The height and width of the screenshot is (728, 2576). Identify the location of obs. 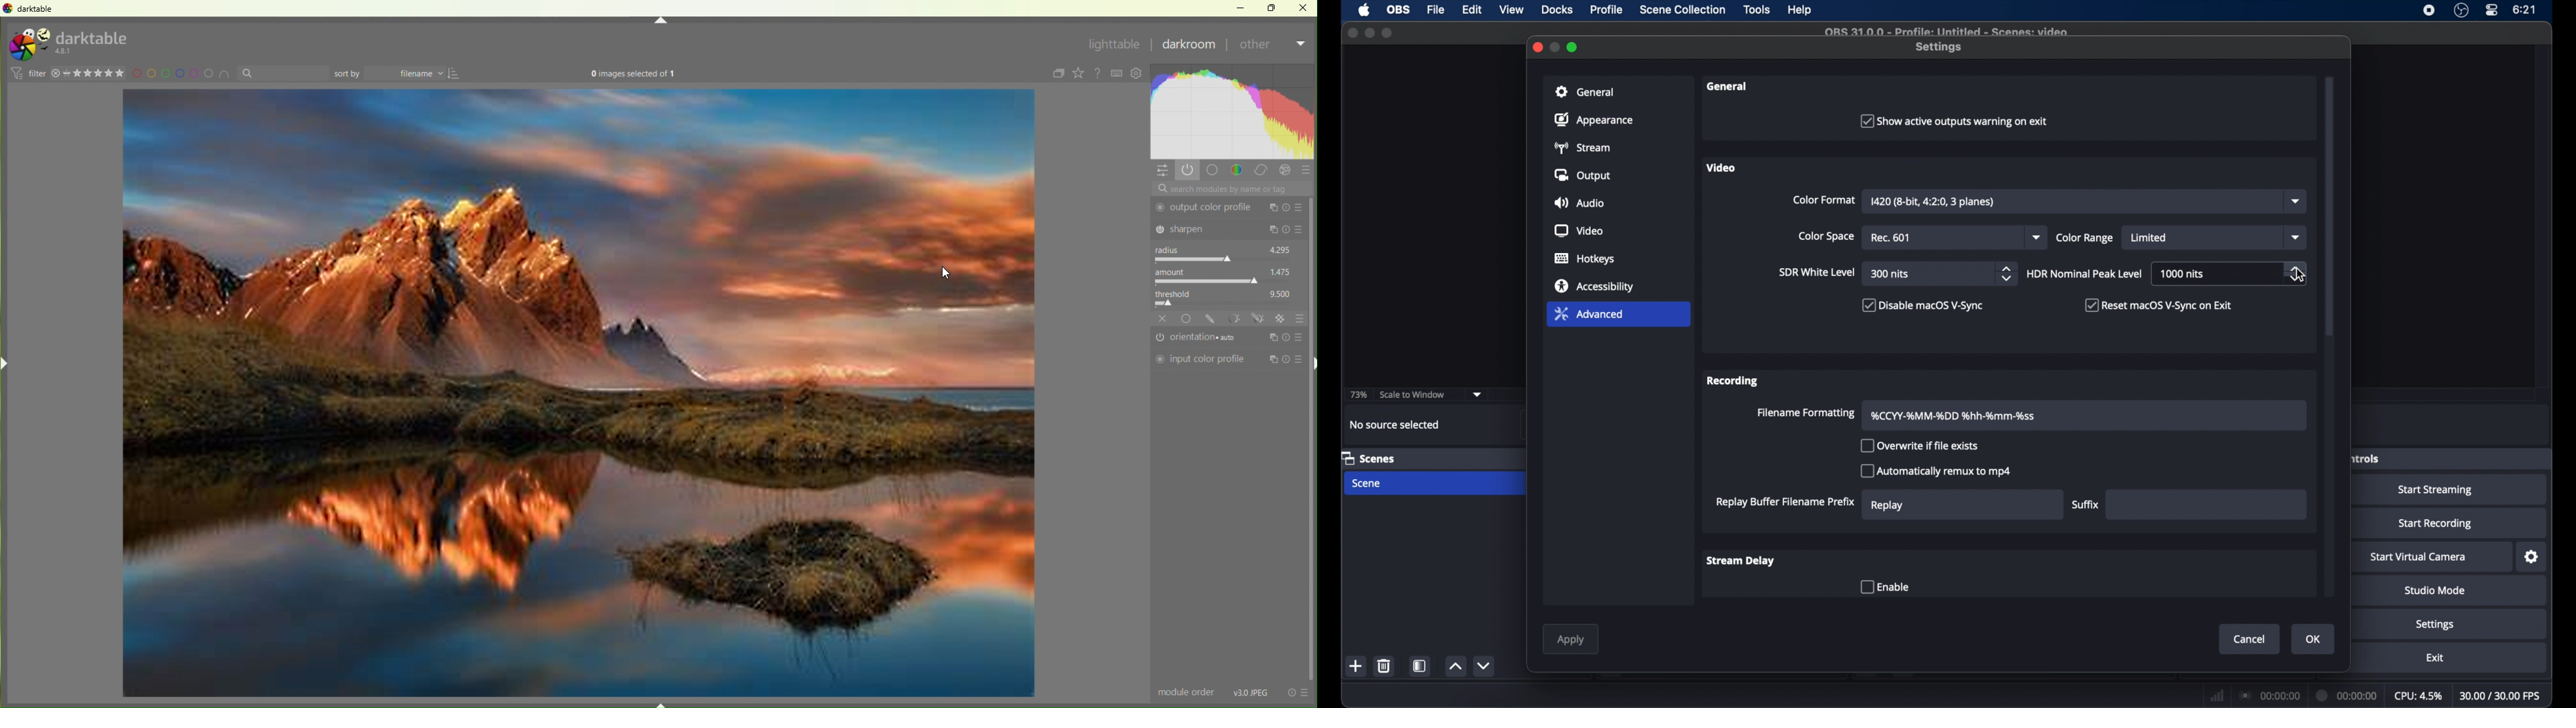
(1400, 10).